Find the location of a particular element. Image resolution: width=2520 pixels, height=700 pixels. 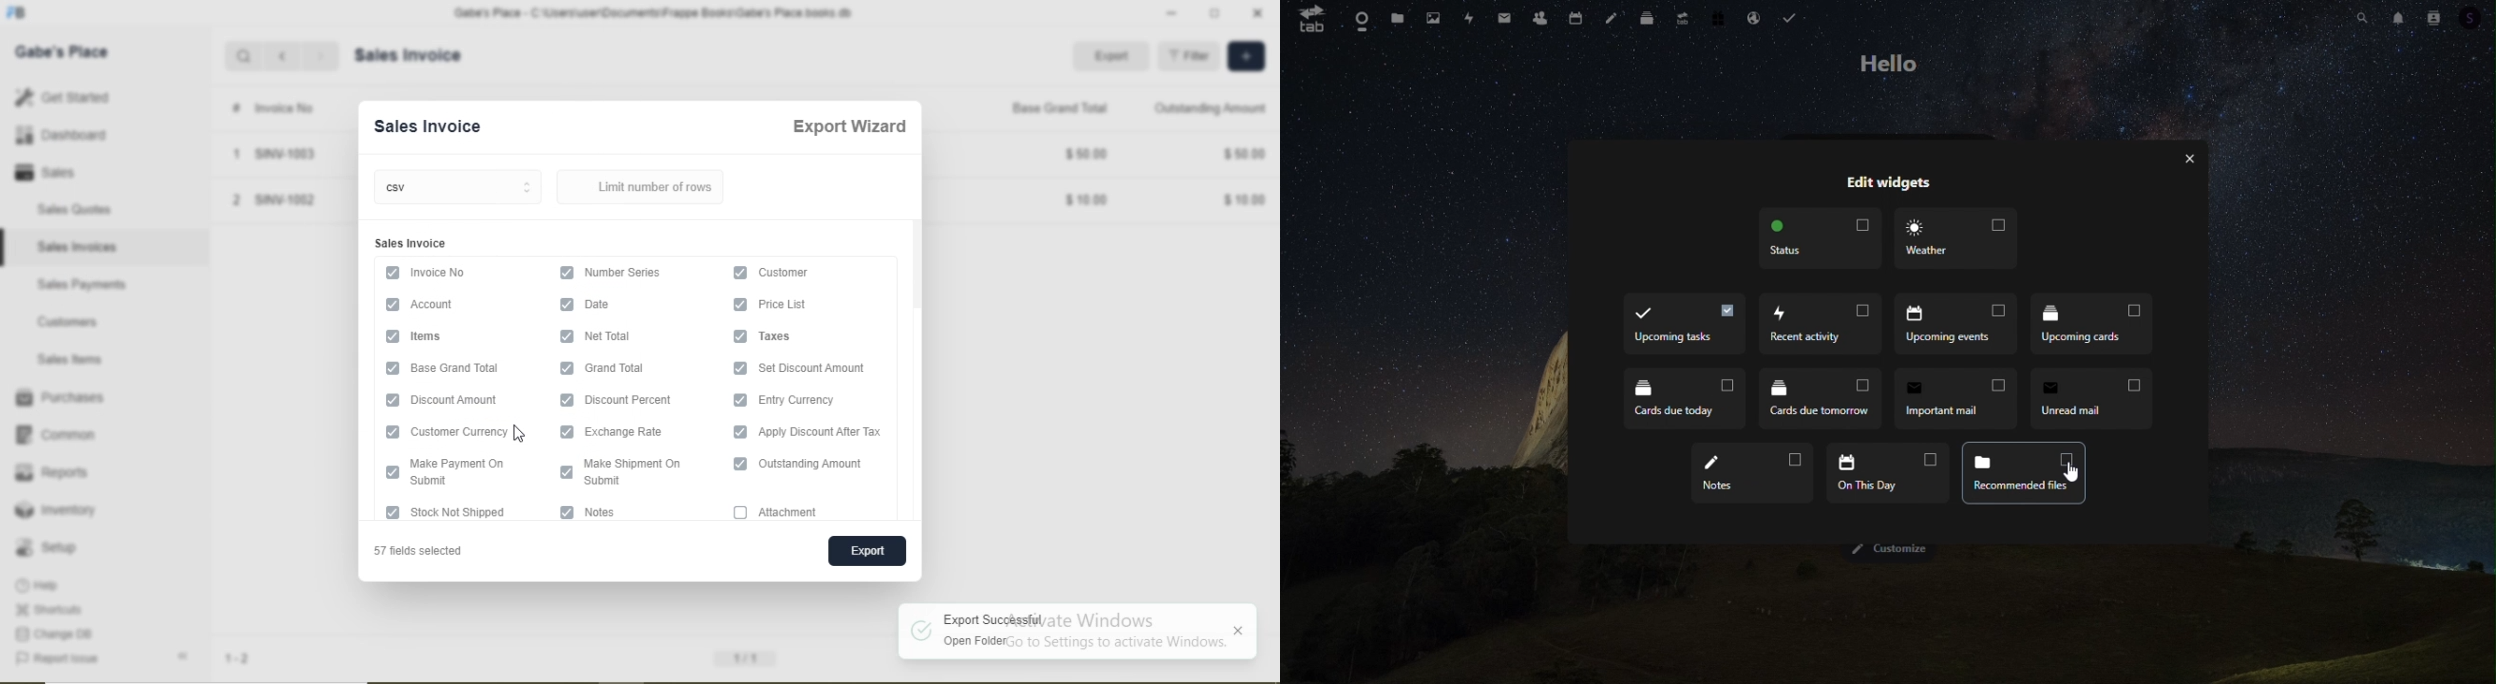

free trail is located at coordinates (1714, 16).